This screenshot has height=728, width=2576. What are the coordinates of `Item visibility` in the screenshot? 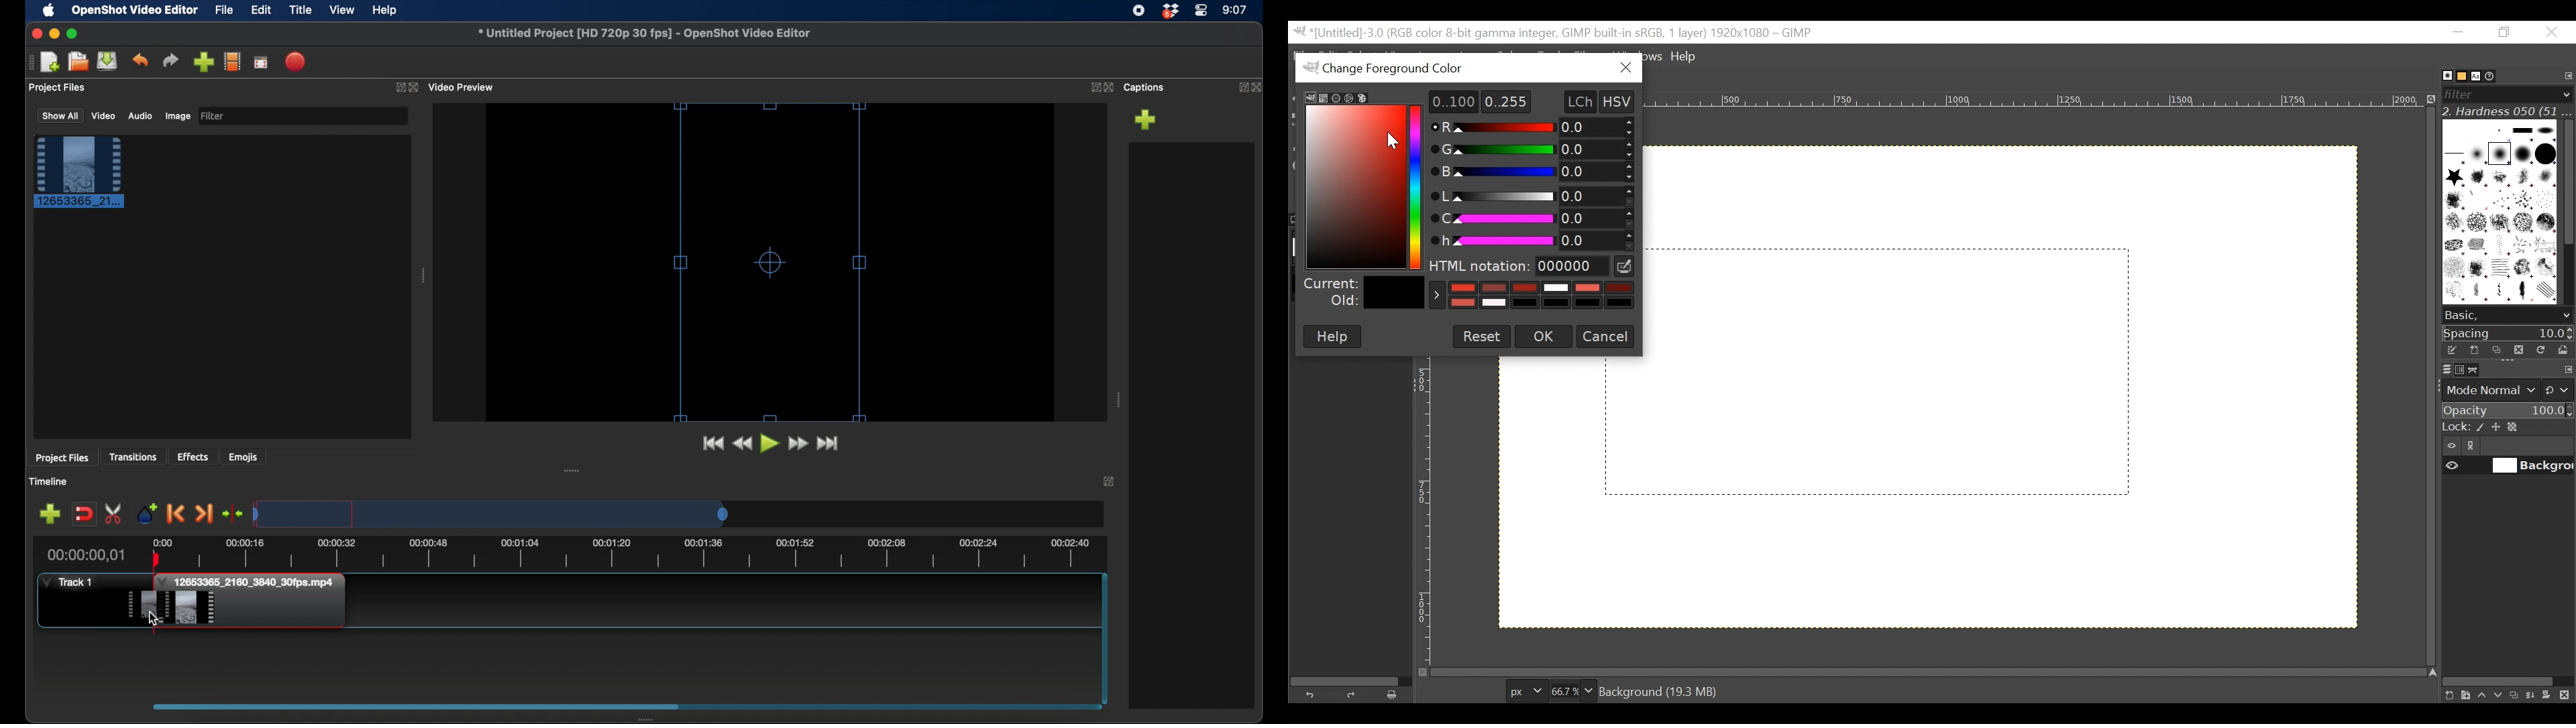 It's located at (2452, 446).